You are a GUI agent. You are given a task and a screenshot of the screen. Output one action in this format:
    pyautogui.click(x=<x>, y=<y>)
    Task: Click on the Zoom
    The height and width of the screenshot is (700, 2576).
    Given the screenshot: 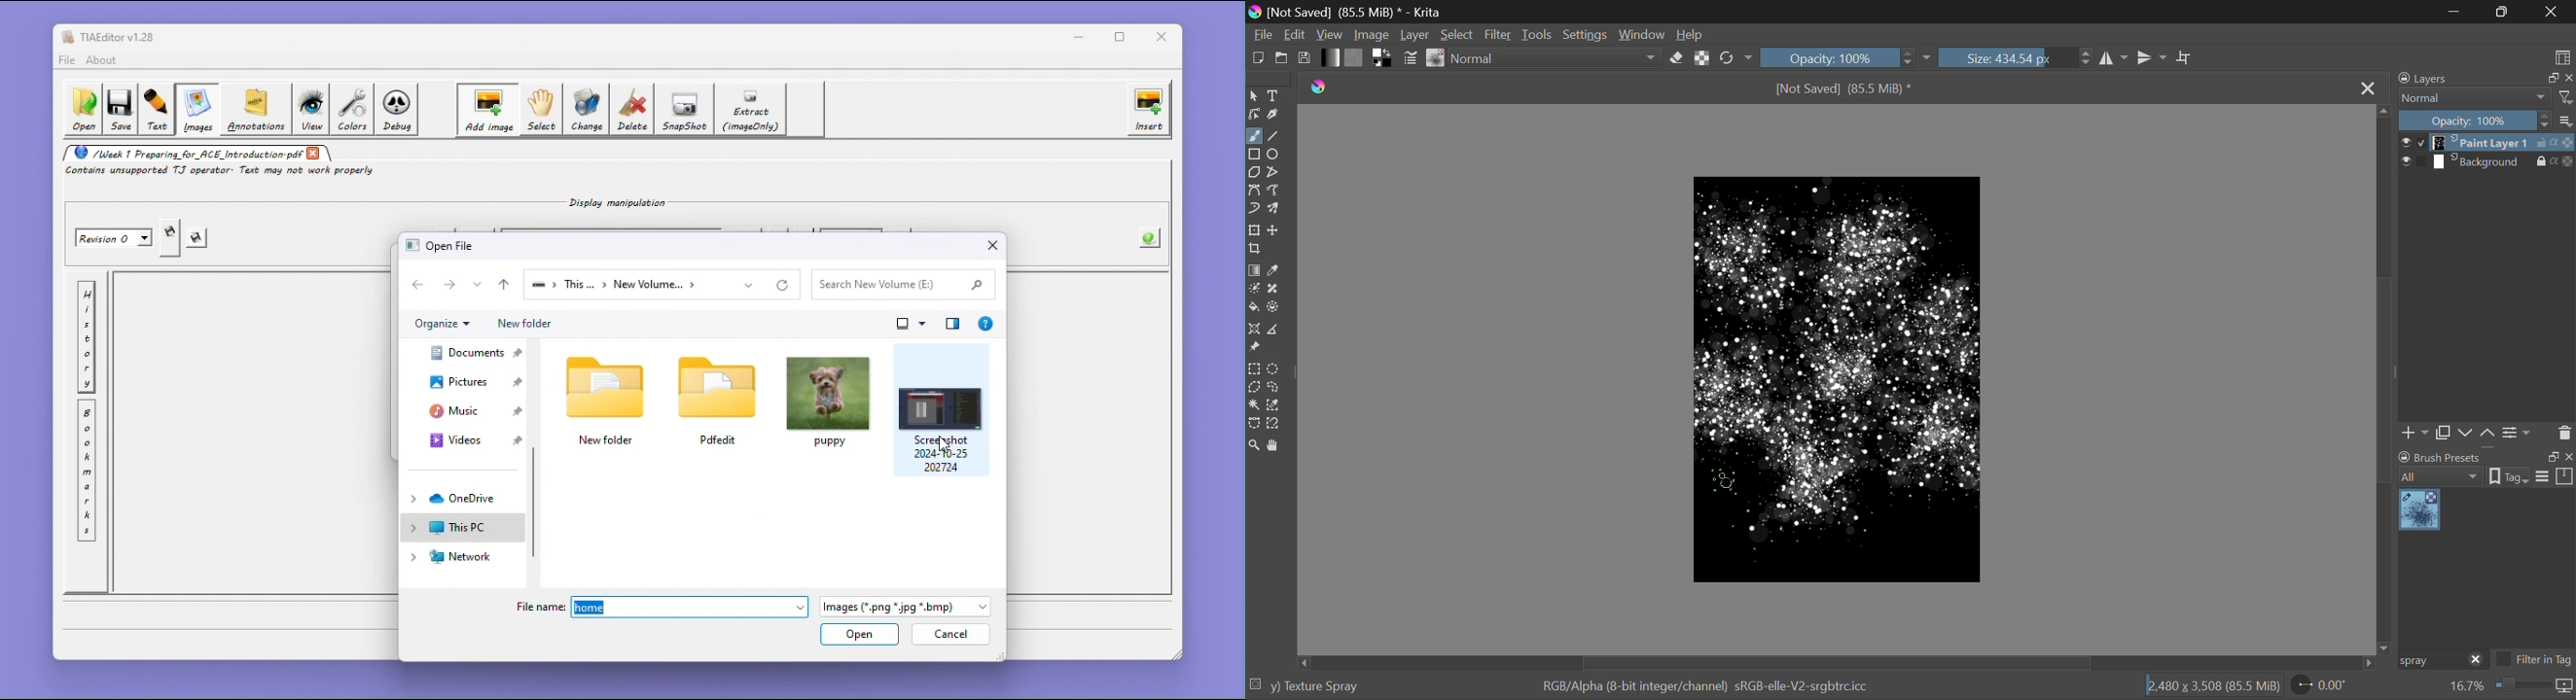 What is the action you would take?
    pyautogui.click(x=1255, y=447)
    